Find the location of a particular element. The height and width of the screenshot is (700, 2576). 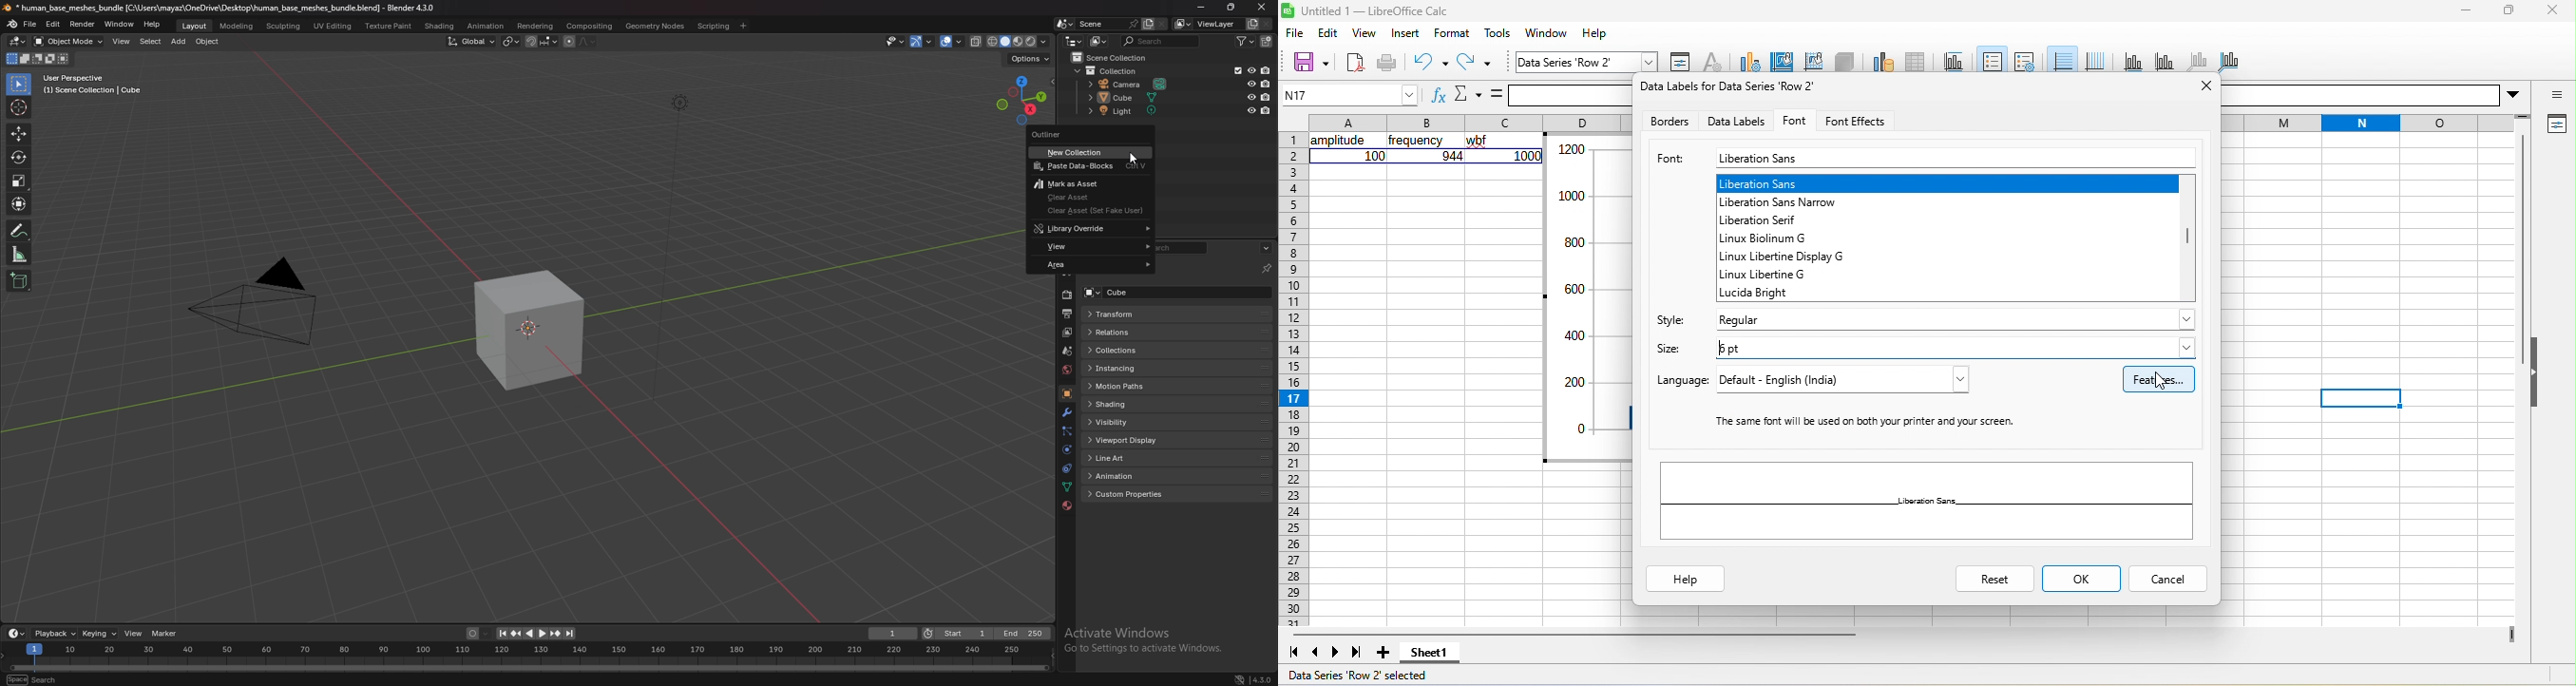

chart area is located at coordinates (1778, 60).